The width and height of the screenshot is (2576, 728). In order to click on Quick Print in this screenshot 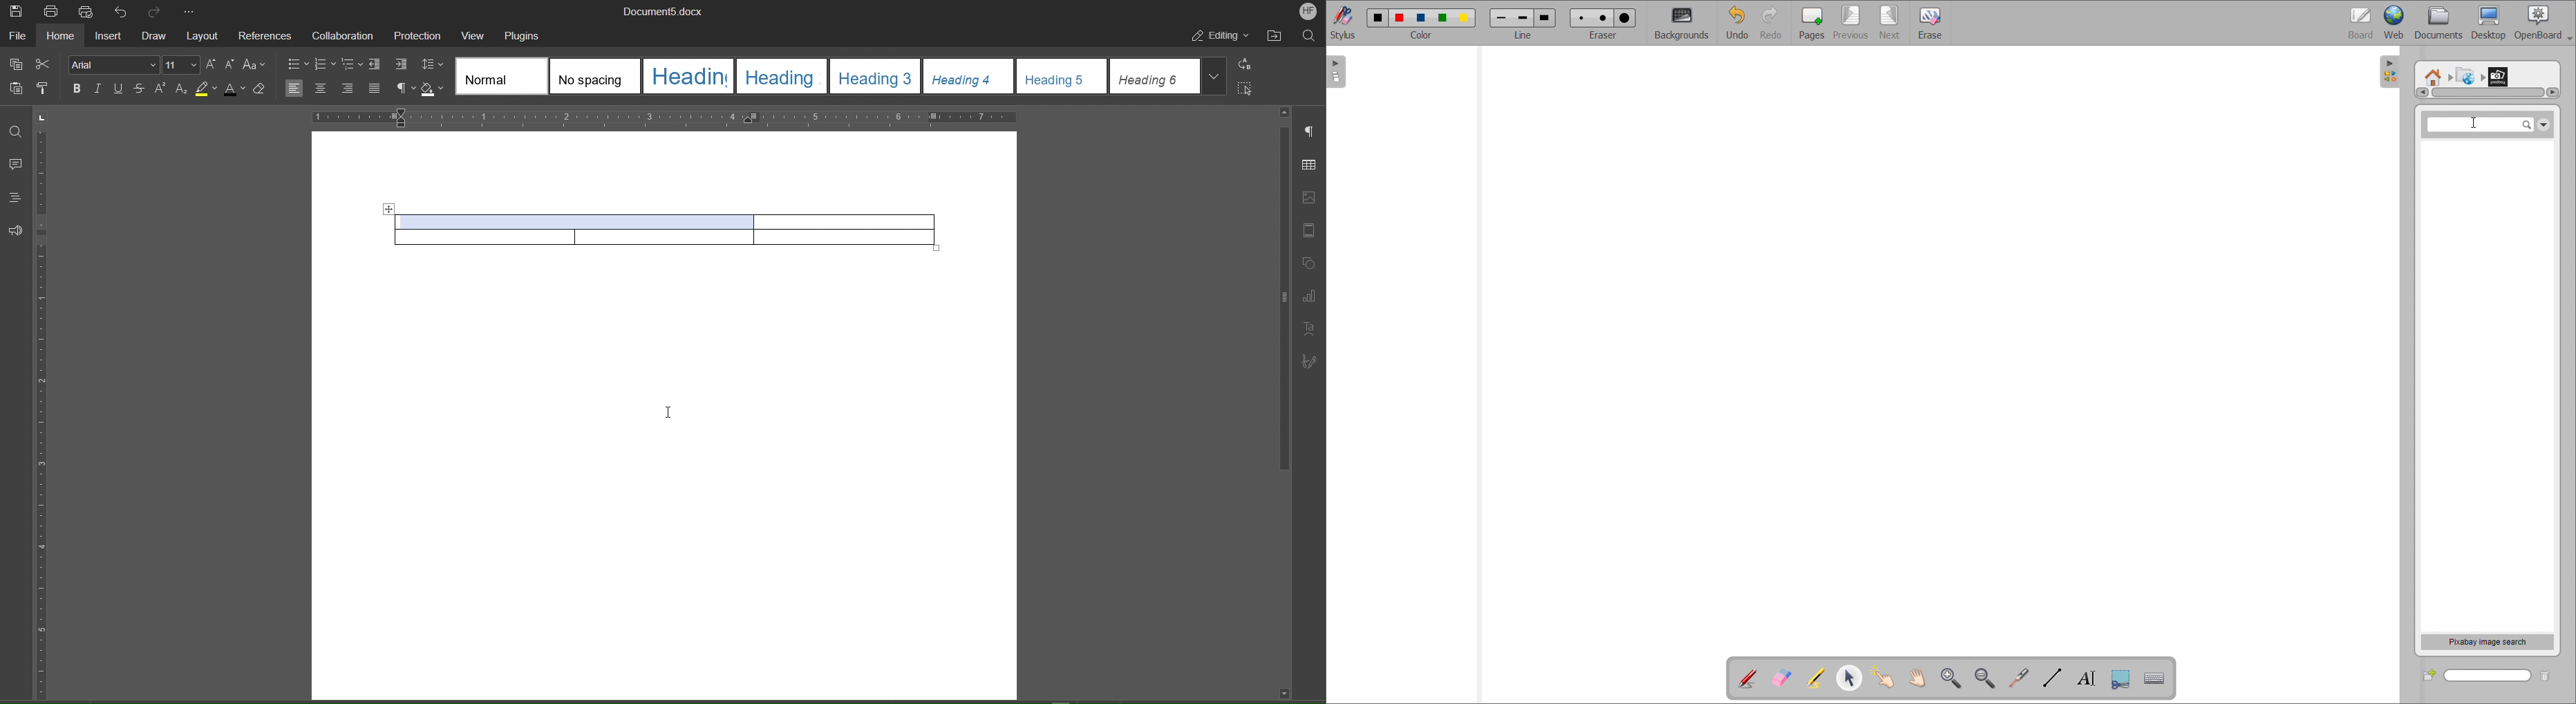, I will do `click(90, 12)`.